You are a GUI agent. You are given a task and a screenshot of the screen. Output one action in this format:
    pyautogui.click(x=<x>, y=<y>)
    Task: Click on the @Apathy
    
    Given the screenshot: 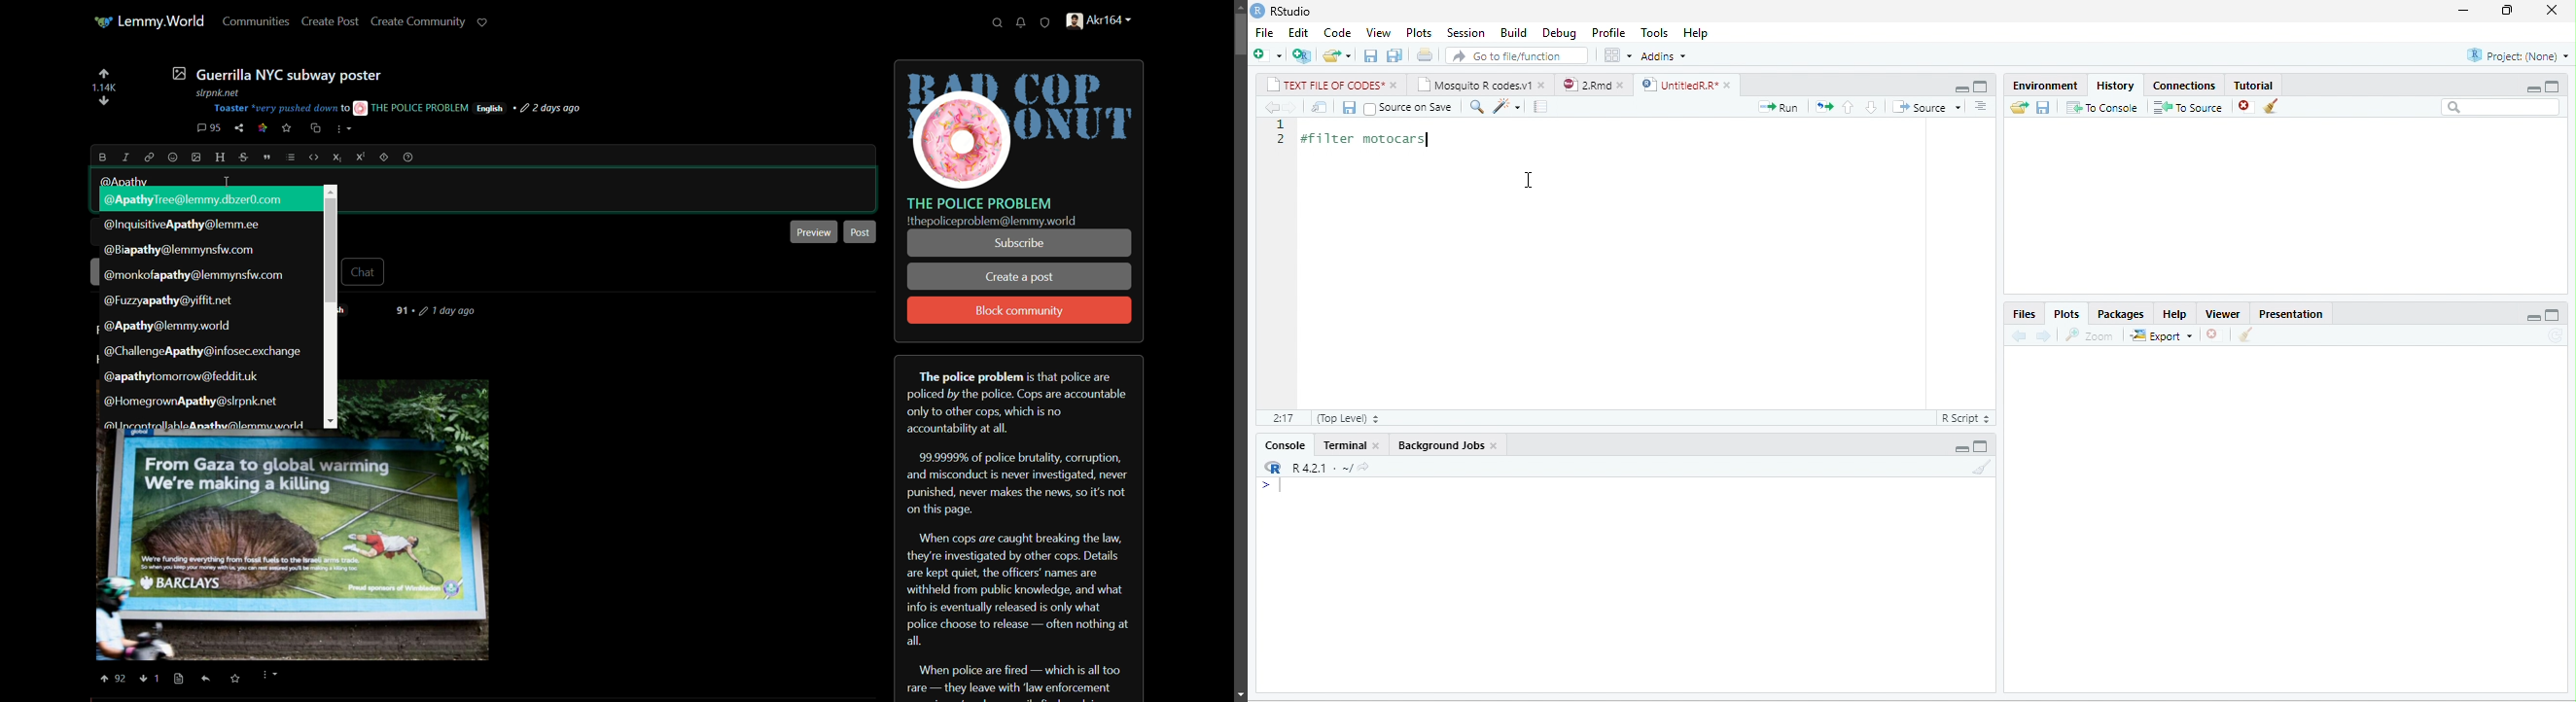 What is the action you would take?
    pyautogui.click(x=125, y=181)
    